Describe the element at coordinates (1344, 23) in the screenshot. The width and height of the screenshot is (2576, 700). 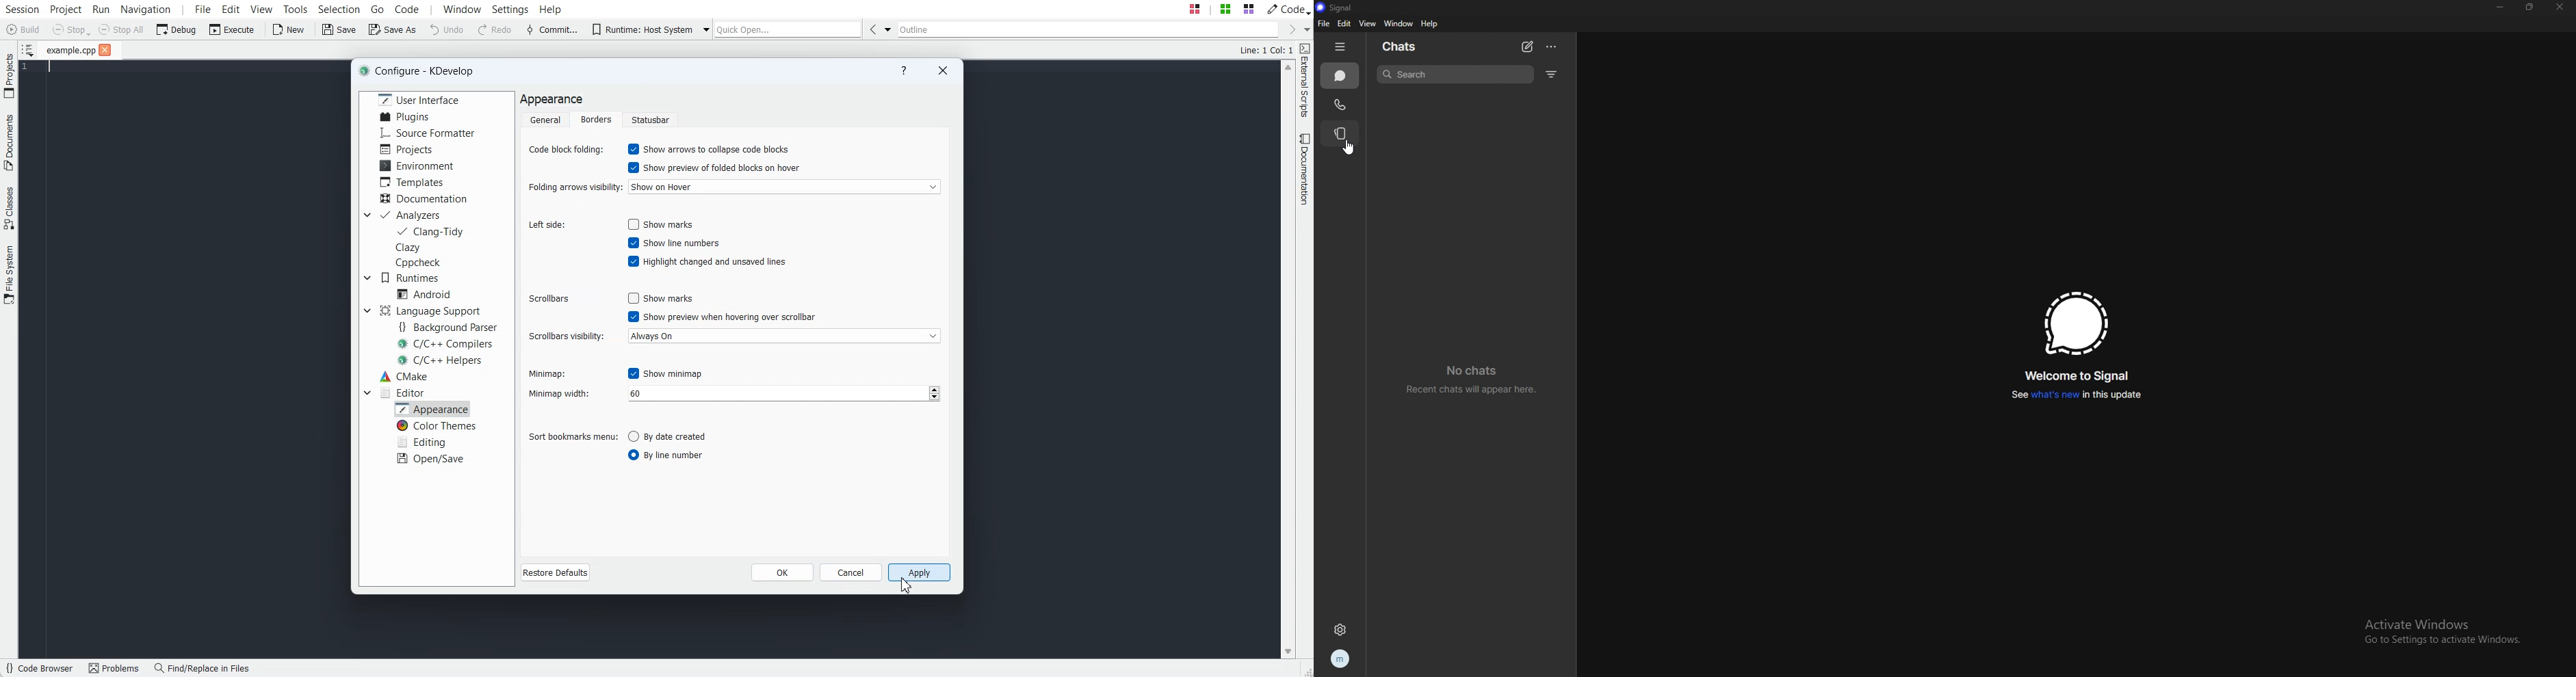
I see `edit` at that location.